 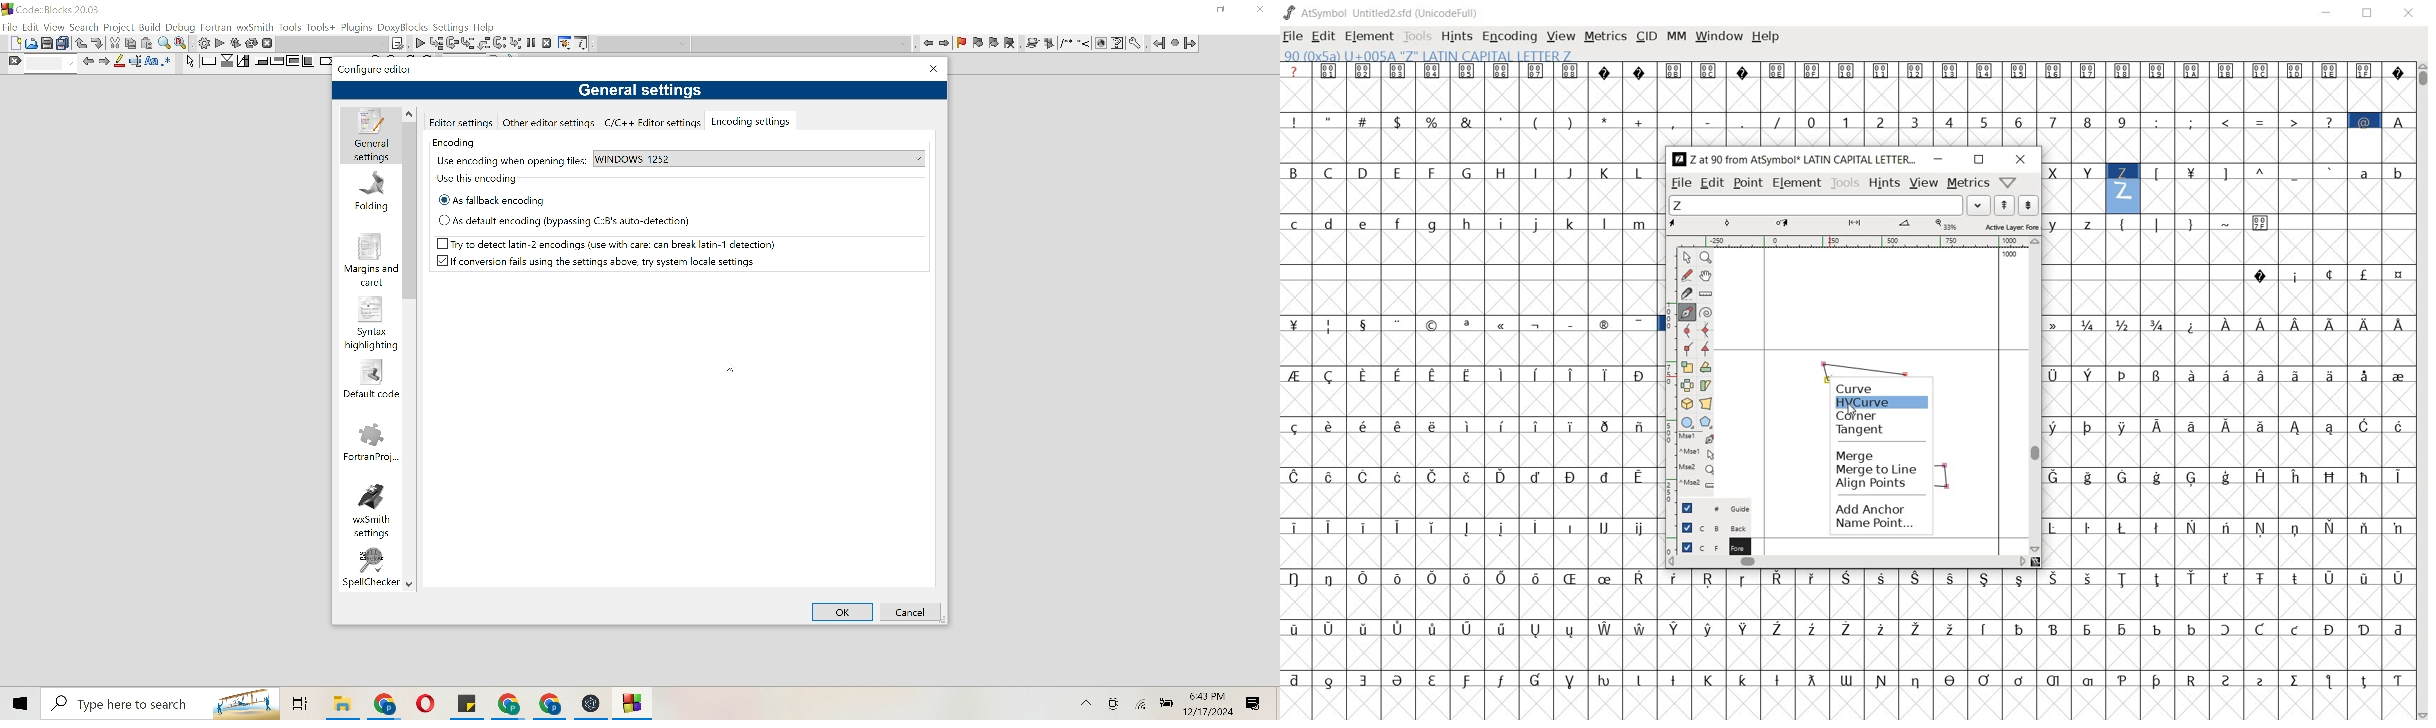 What do you see at coordinates (928, 42) in the screenshot?
I see `Move left` at bounding box center [928, 42].